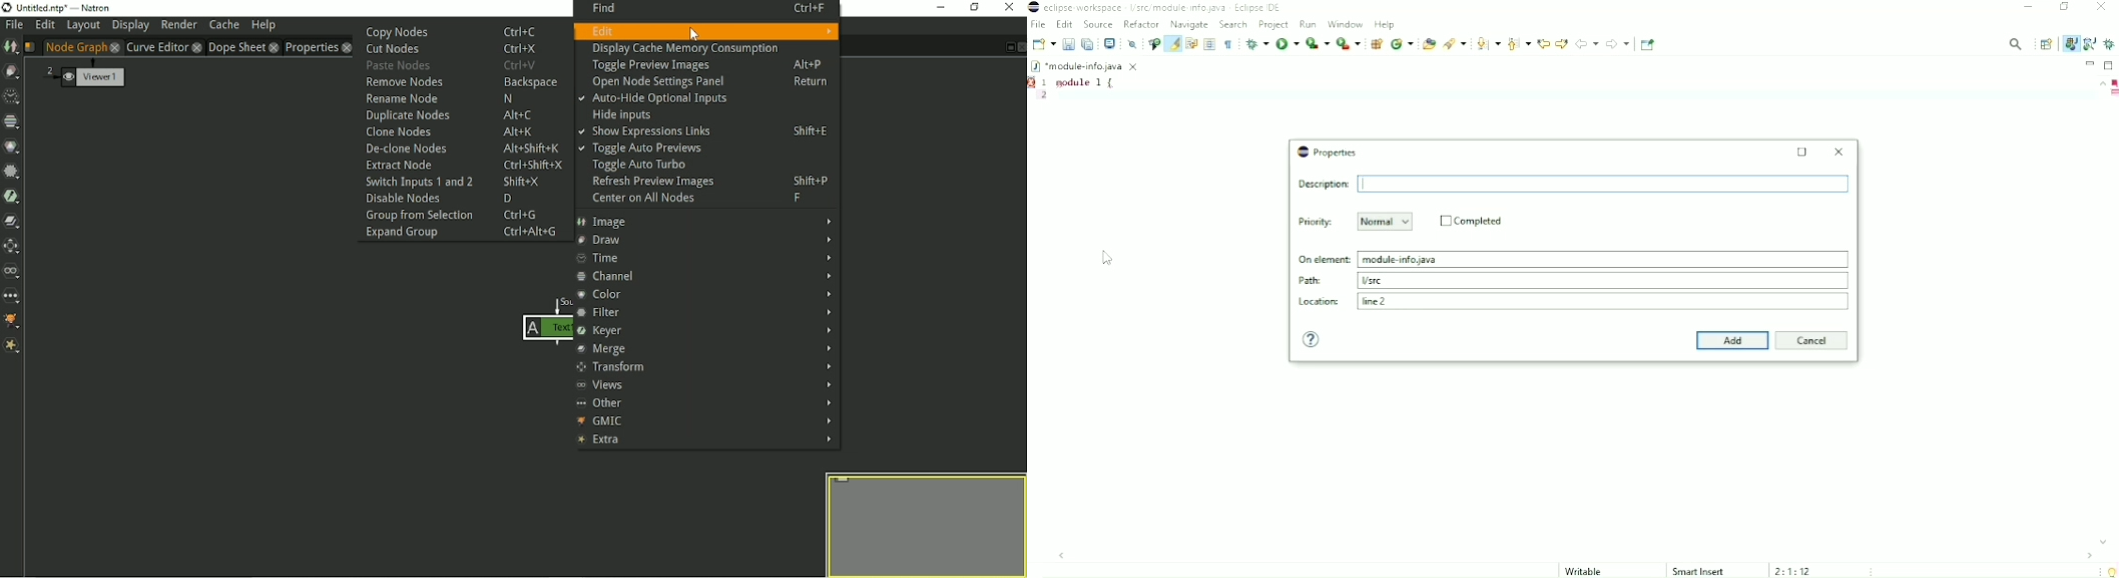  I want to click on Open Node Settings Panel, so click(709, 83).